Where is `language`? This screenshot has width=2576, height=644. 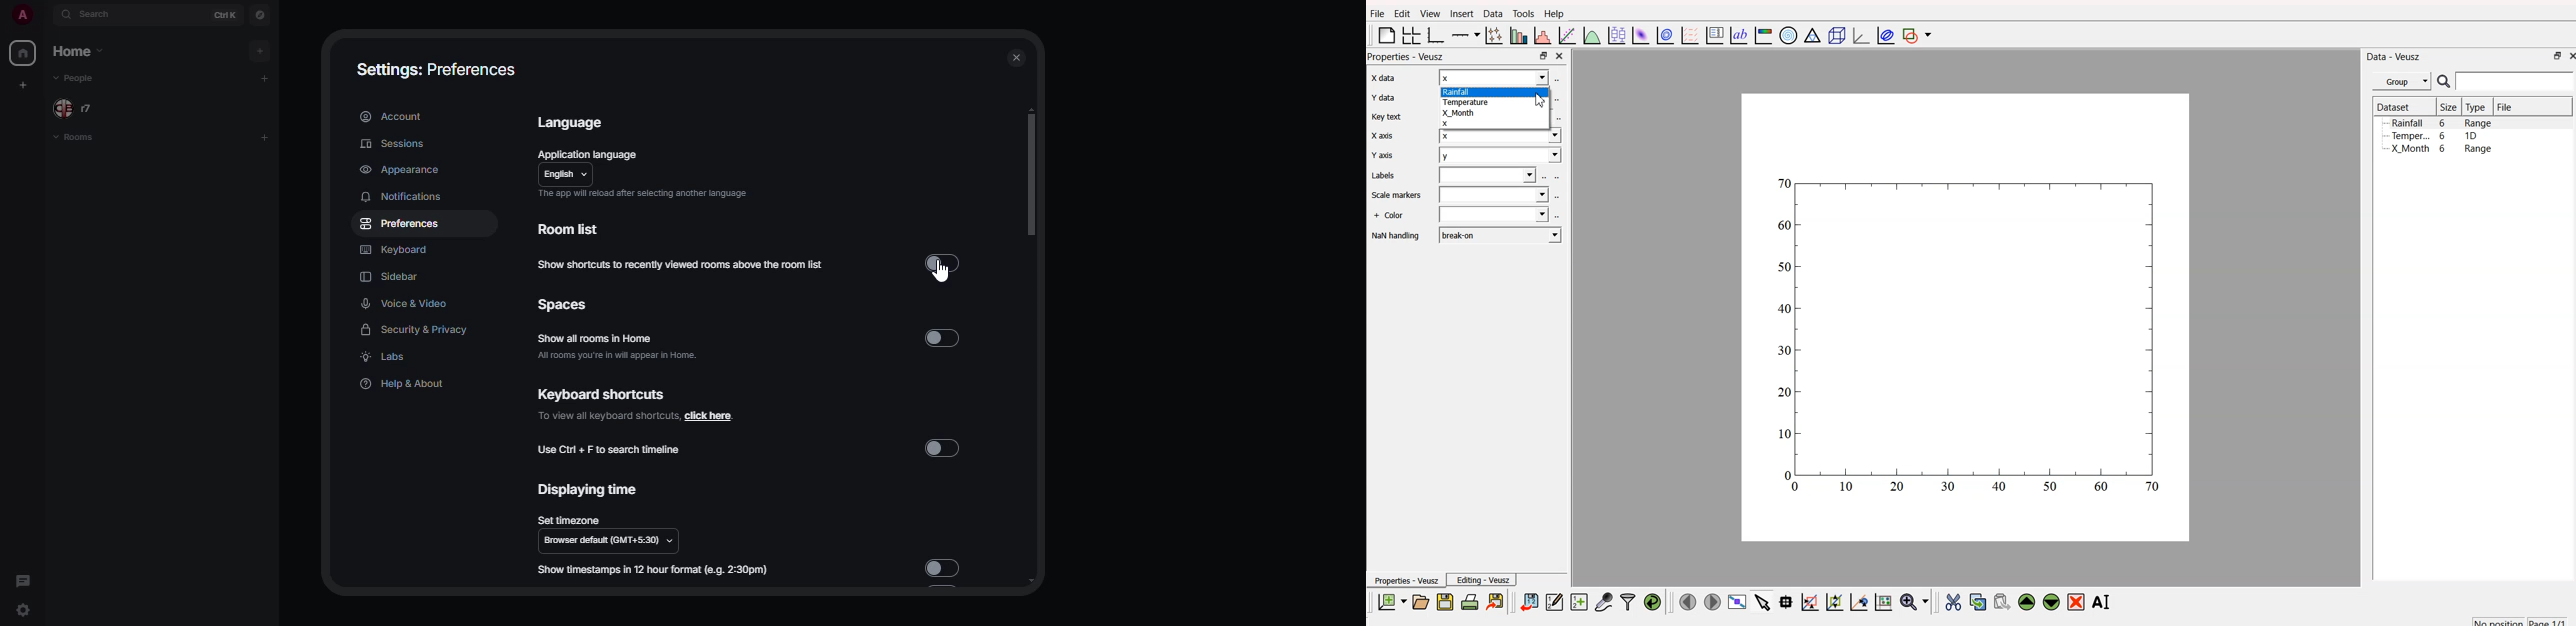 language is located at coordinates (571, 121).